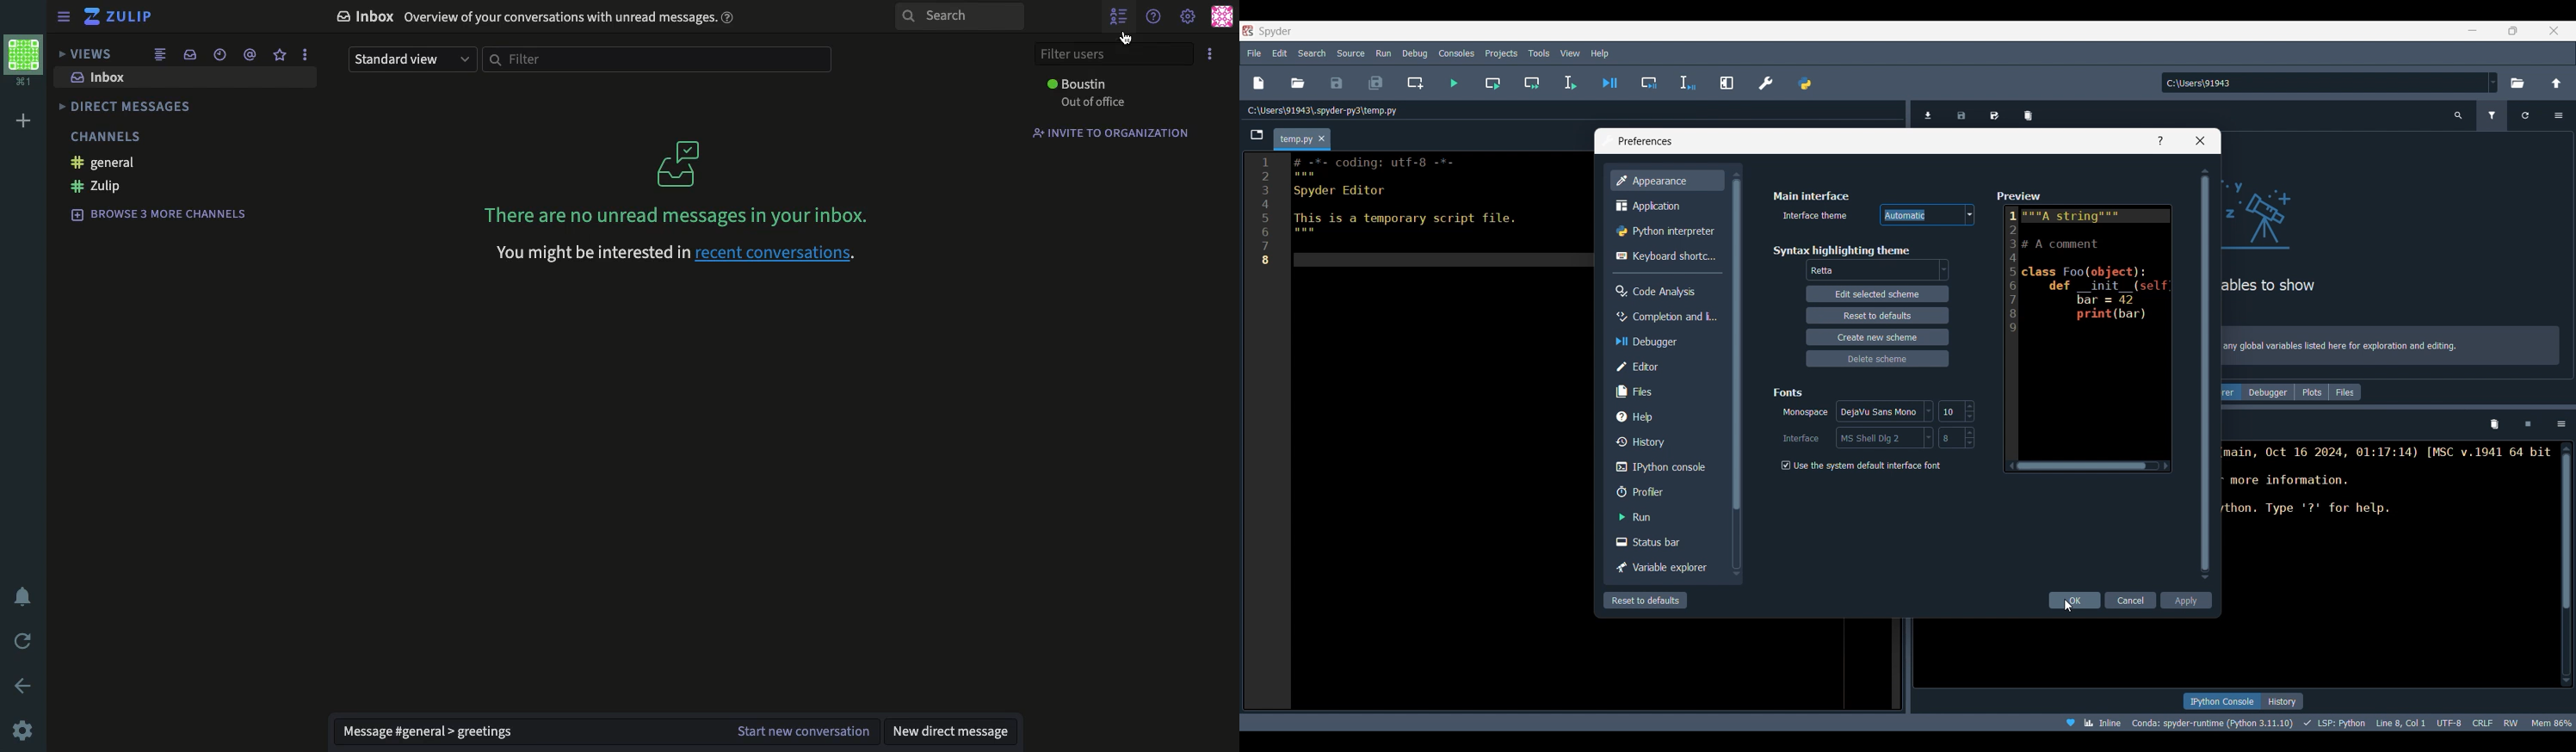 Image resolution: width=2576 pixels, height=756 pixels. I want to click on Keyboard shortcut, so click(1666, 256).